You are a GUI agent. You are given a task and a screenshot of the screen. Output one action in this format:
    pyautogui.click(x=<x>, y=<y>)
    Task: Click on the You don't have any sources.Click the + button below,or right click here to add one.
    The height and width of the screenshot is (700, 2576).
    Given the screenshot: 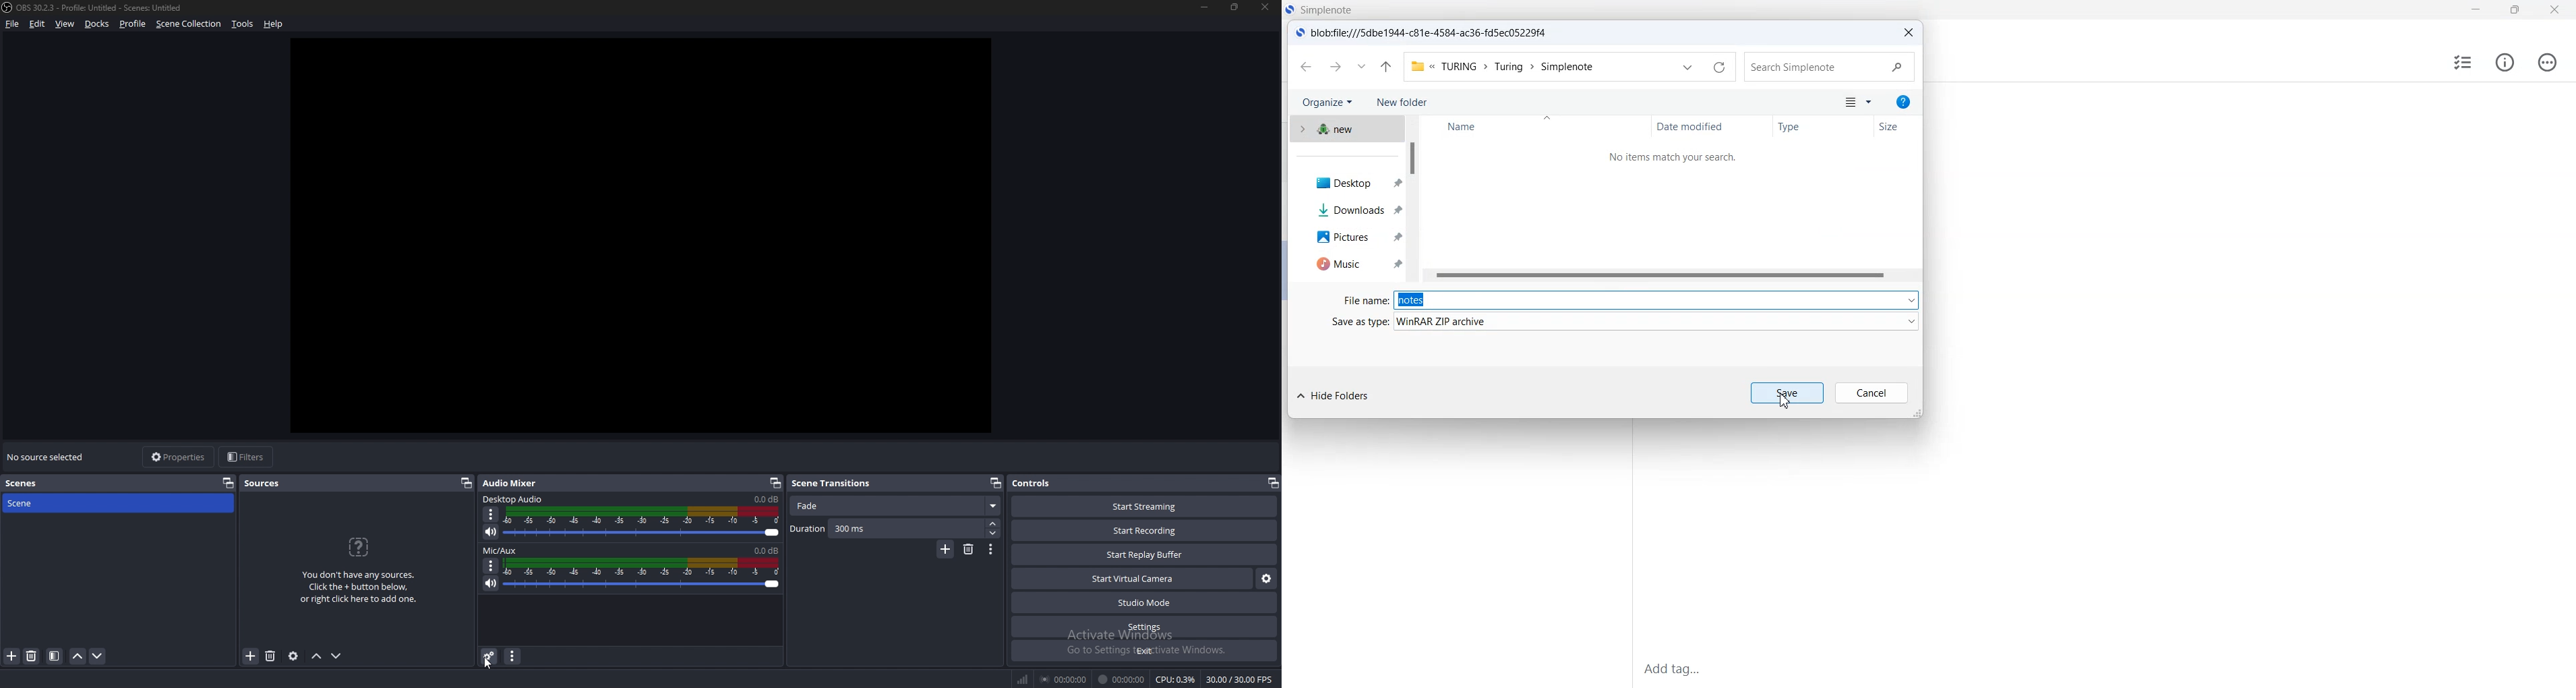 What is the action you would take?
    pyautogui.click(x=359, y=588)
    